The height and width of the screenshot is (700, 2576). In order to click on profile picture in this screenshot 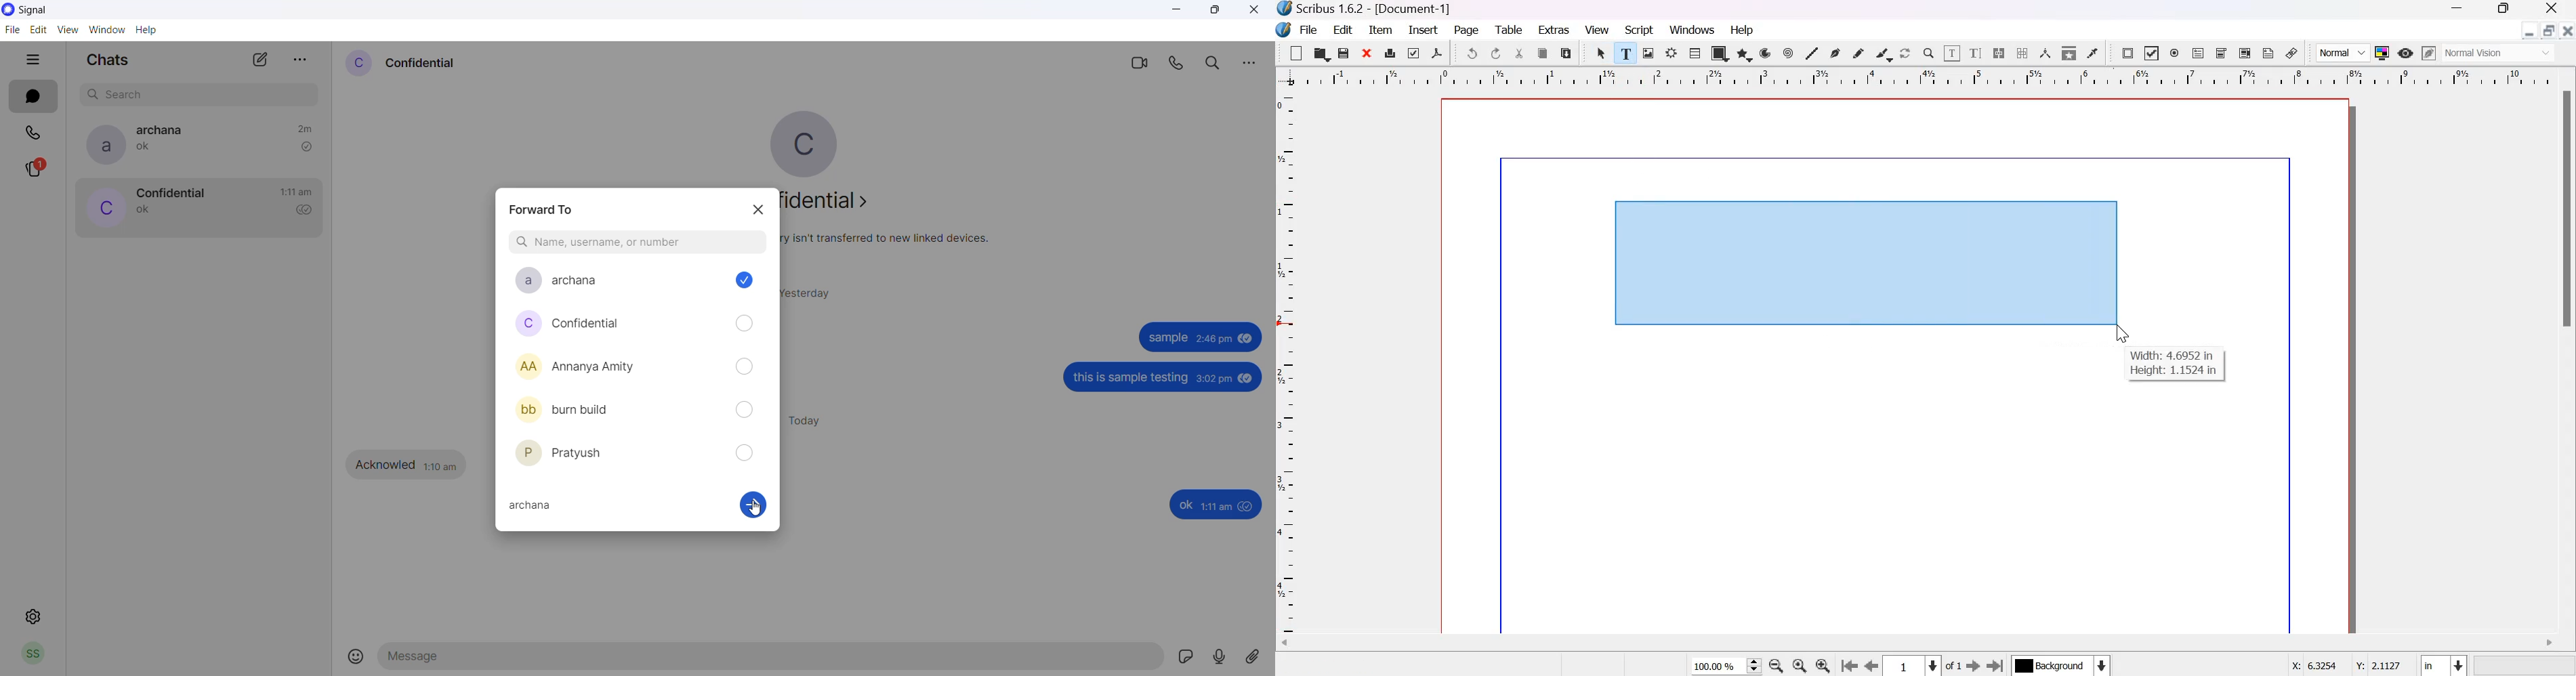, I will do `click(101, 145)`.